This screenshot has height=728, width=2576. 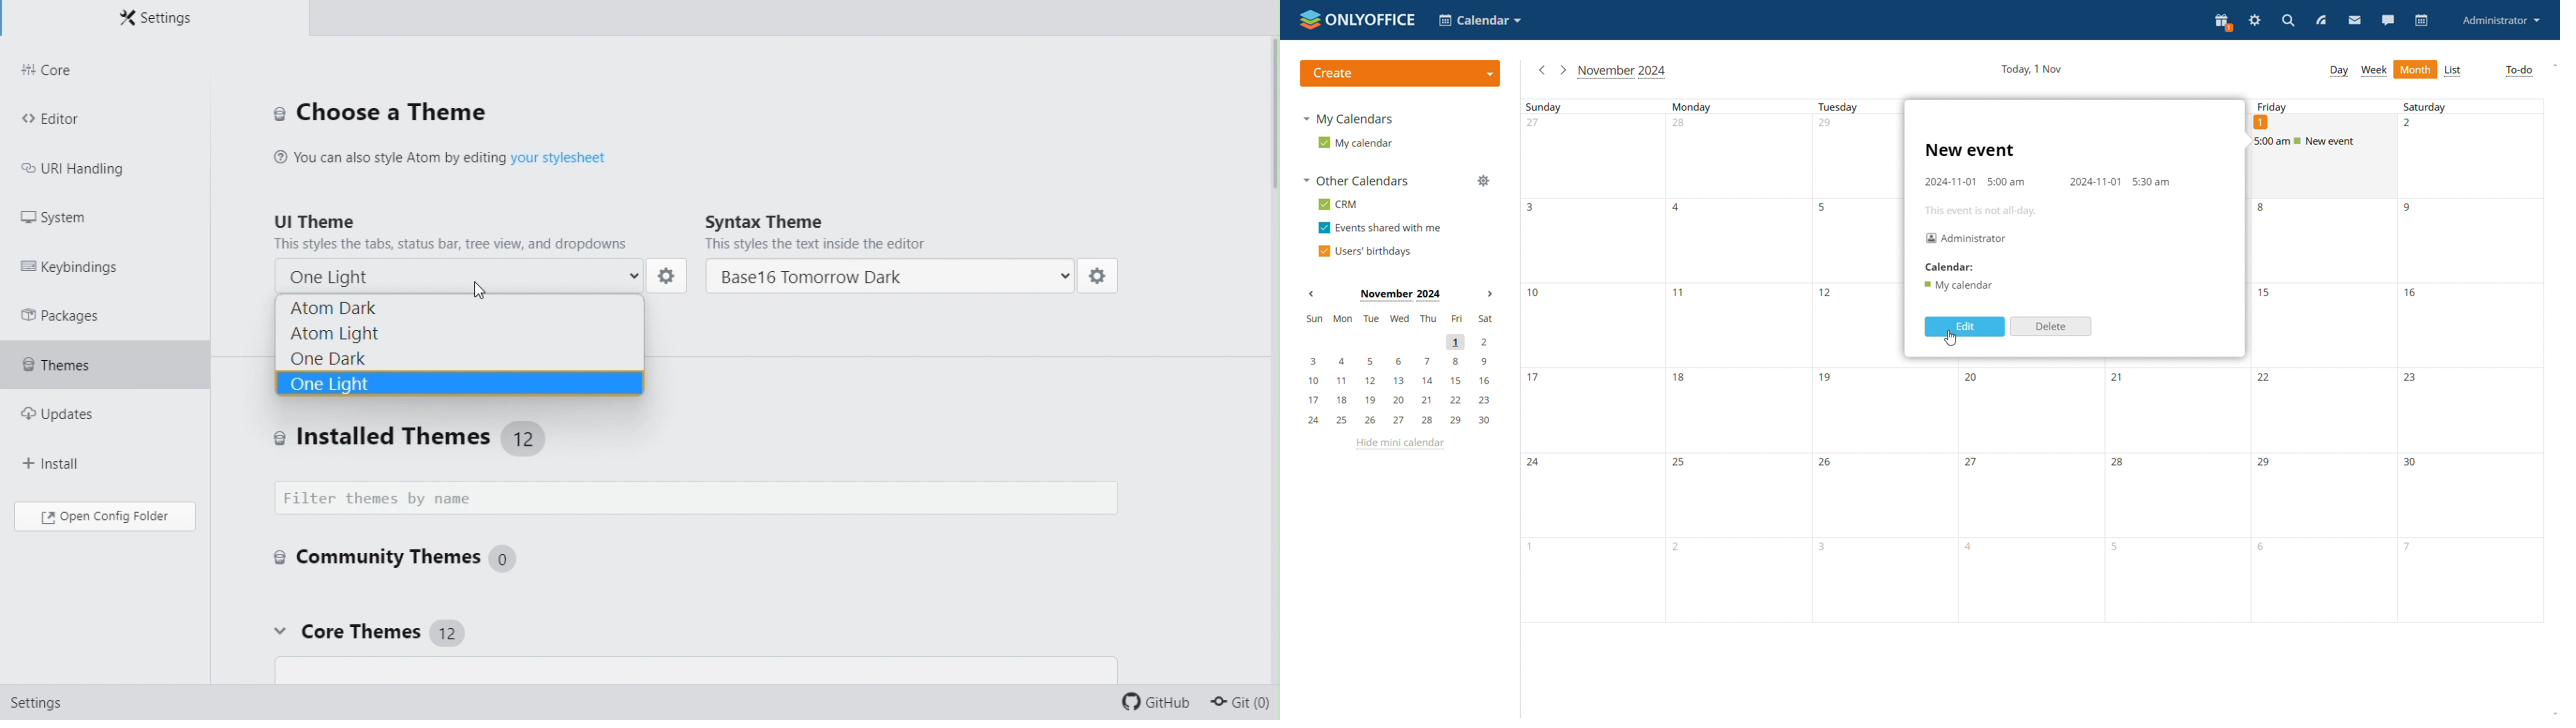 What do you see at coordinates (2051, 327) in the screenshot?
I see `delete` at bounding box center [2051, 327].